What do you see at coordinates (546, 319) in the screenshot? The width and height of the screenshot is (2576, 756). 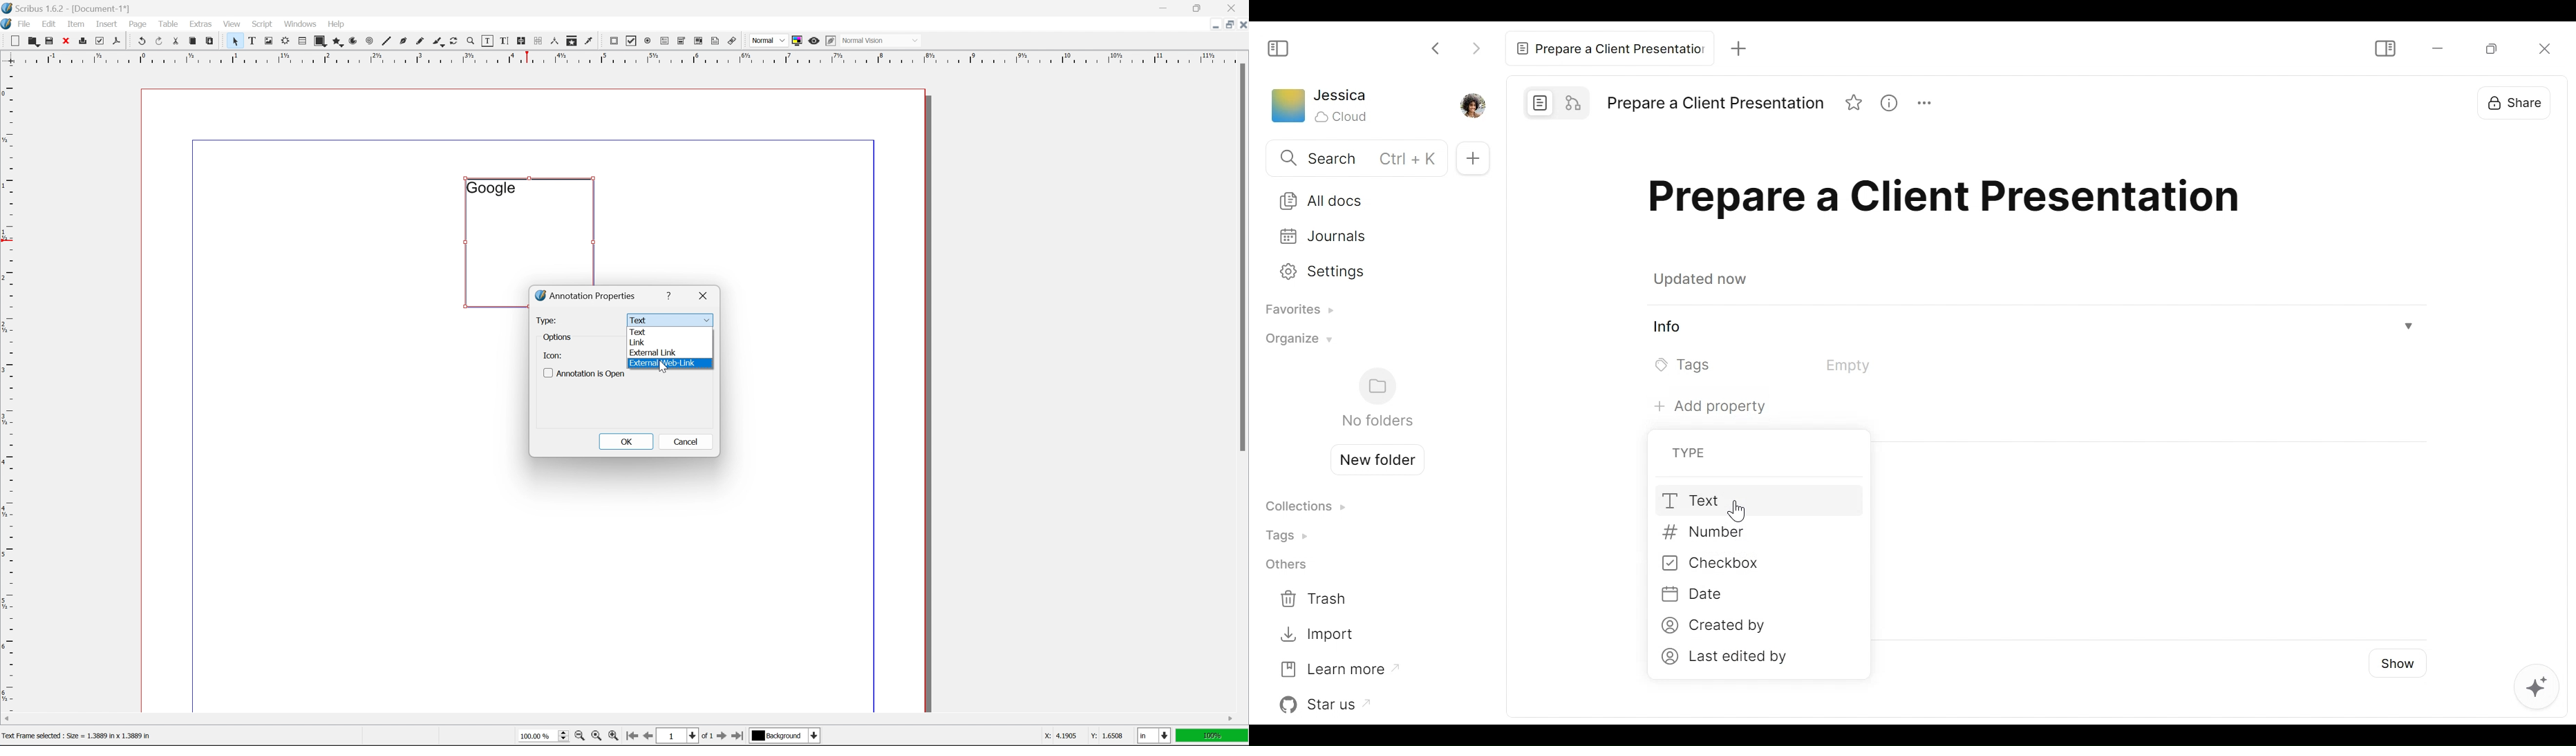 I see `Type:` at bounding box center [546, 319].